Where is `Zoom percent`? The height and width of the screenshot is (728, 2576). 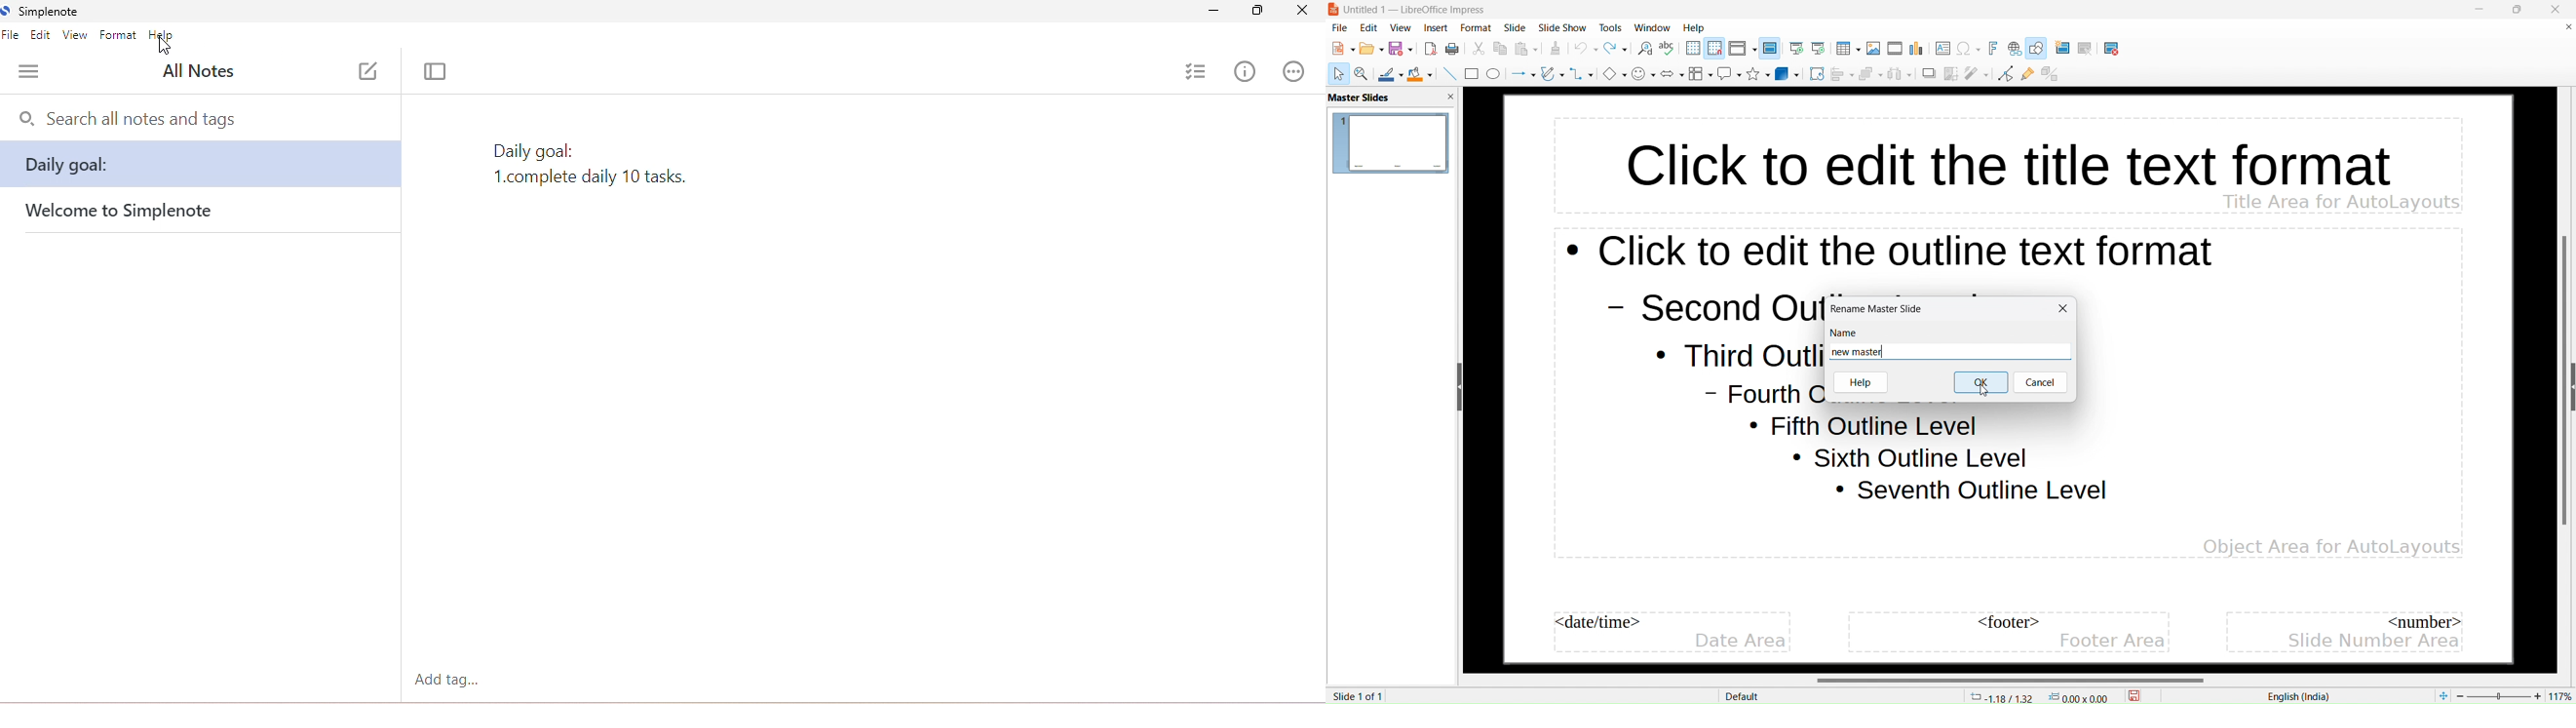 Zoom percent is located at coordinates (2500, 696).